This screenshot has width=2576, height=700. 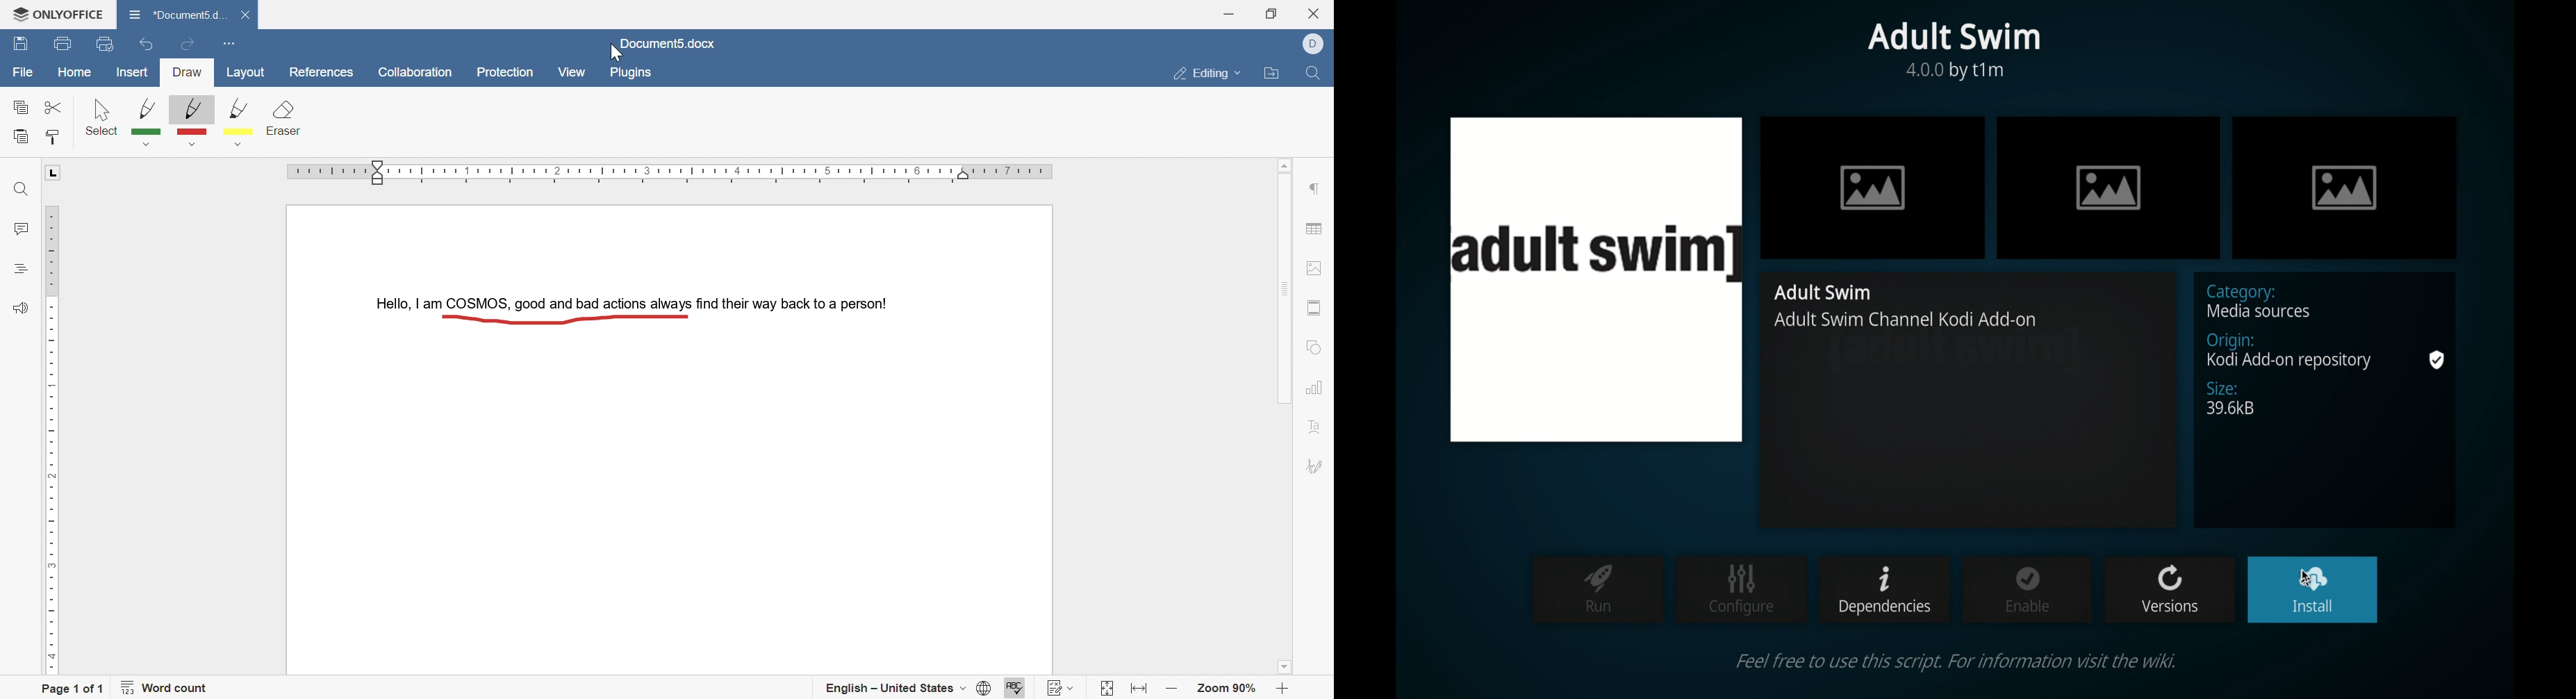 I want to click on *document5.docx, so click(x=177, y=13).